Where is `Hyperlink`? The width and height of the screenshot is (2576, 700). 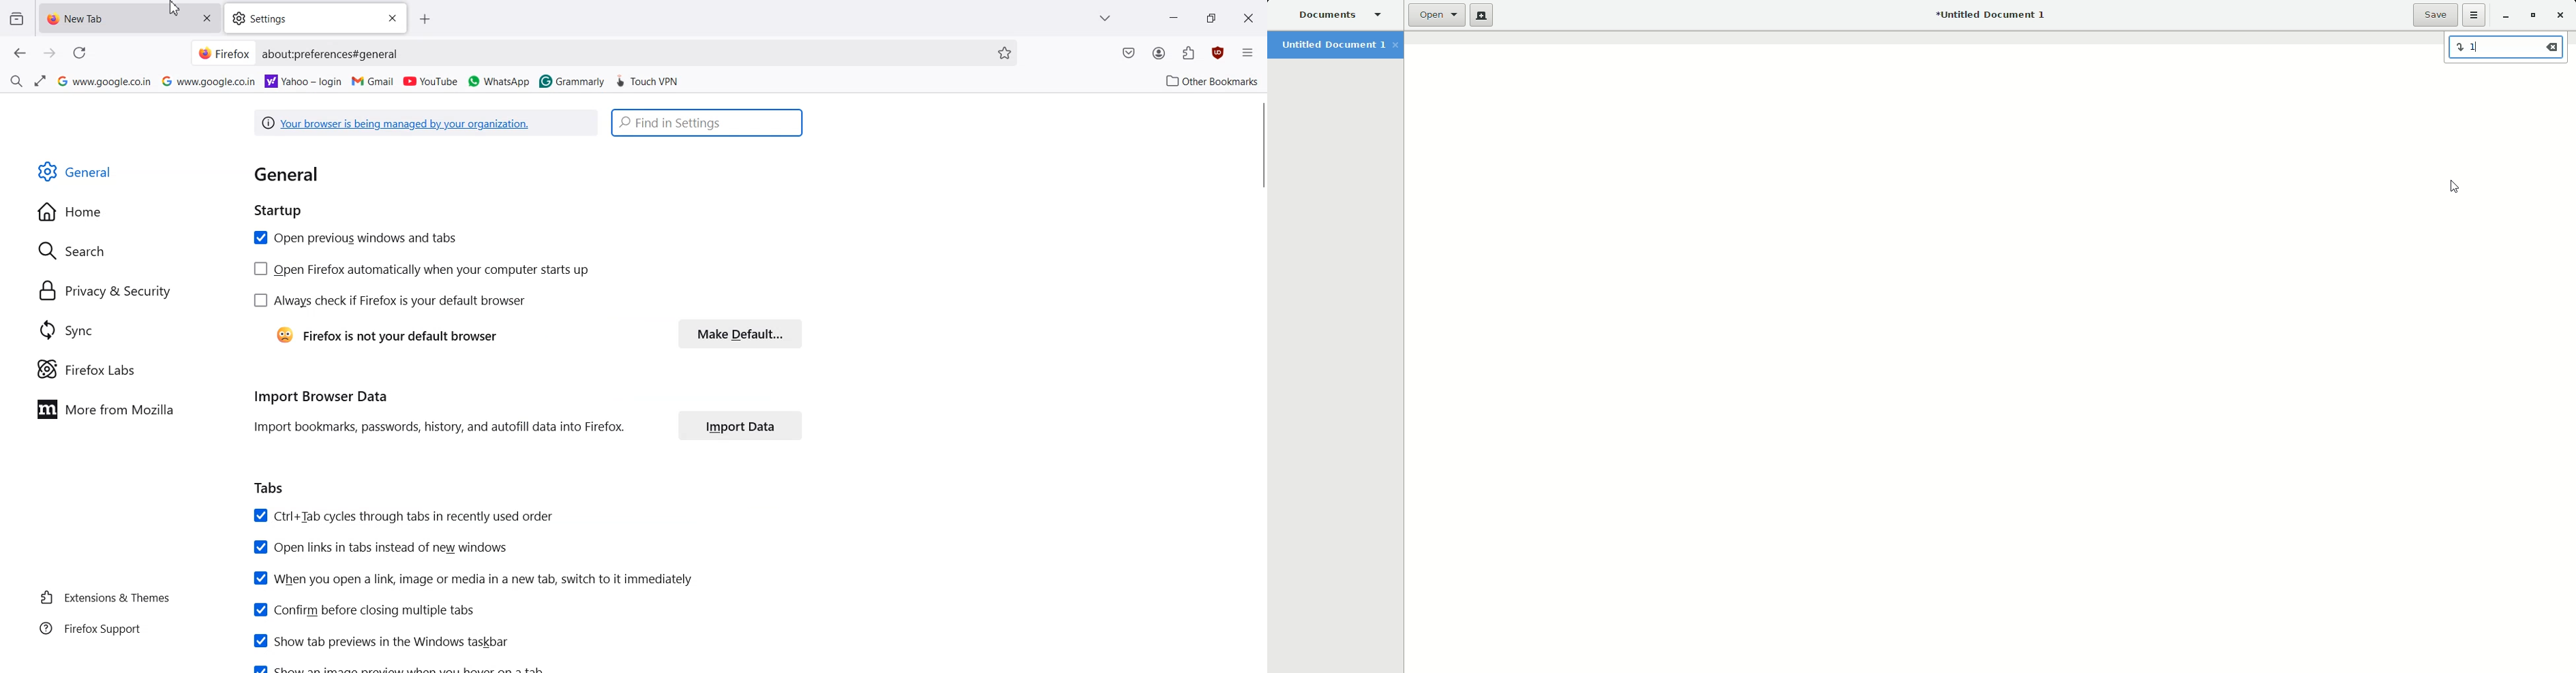 Hyperlink is located at coordinates (333, 55).